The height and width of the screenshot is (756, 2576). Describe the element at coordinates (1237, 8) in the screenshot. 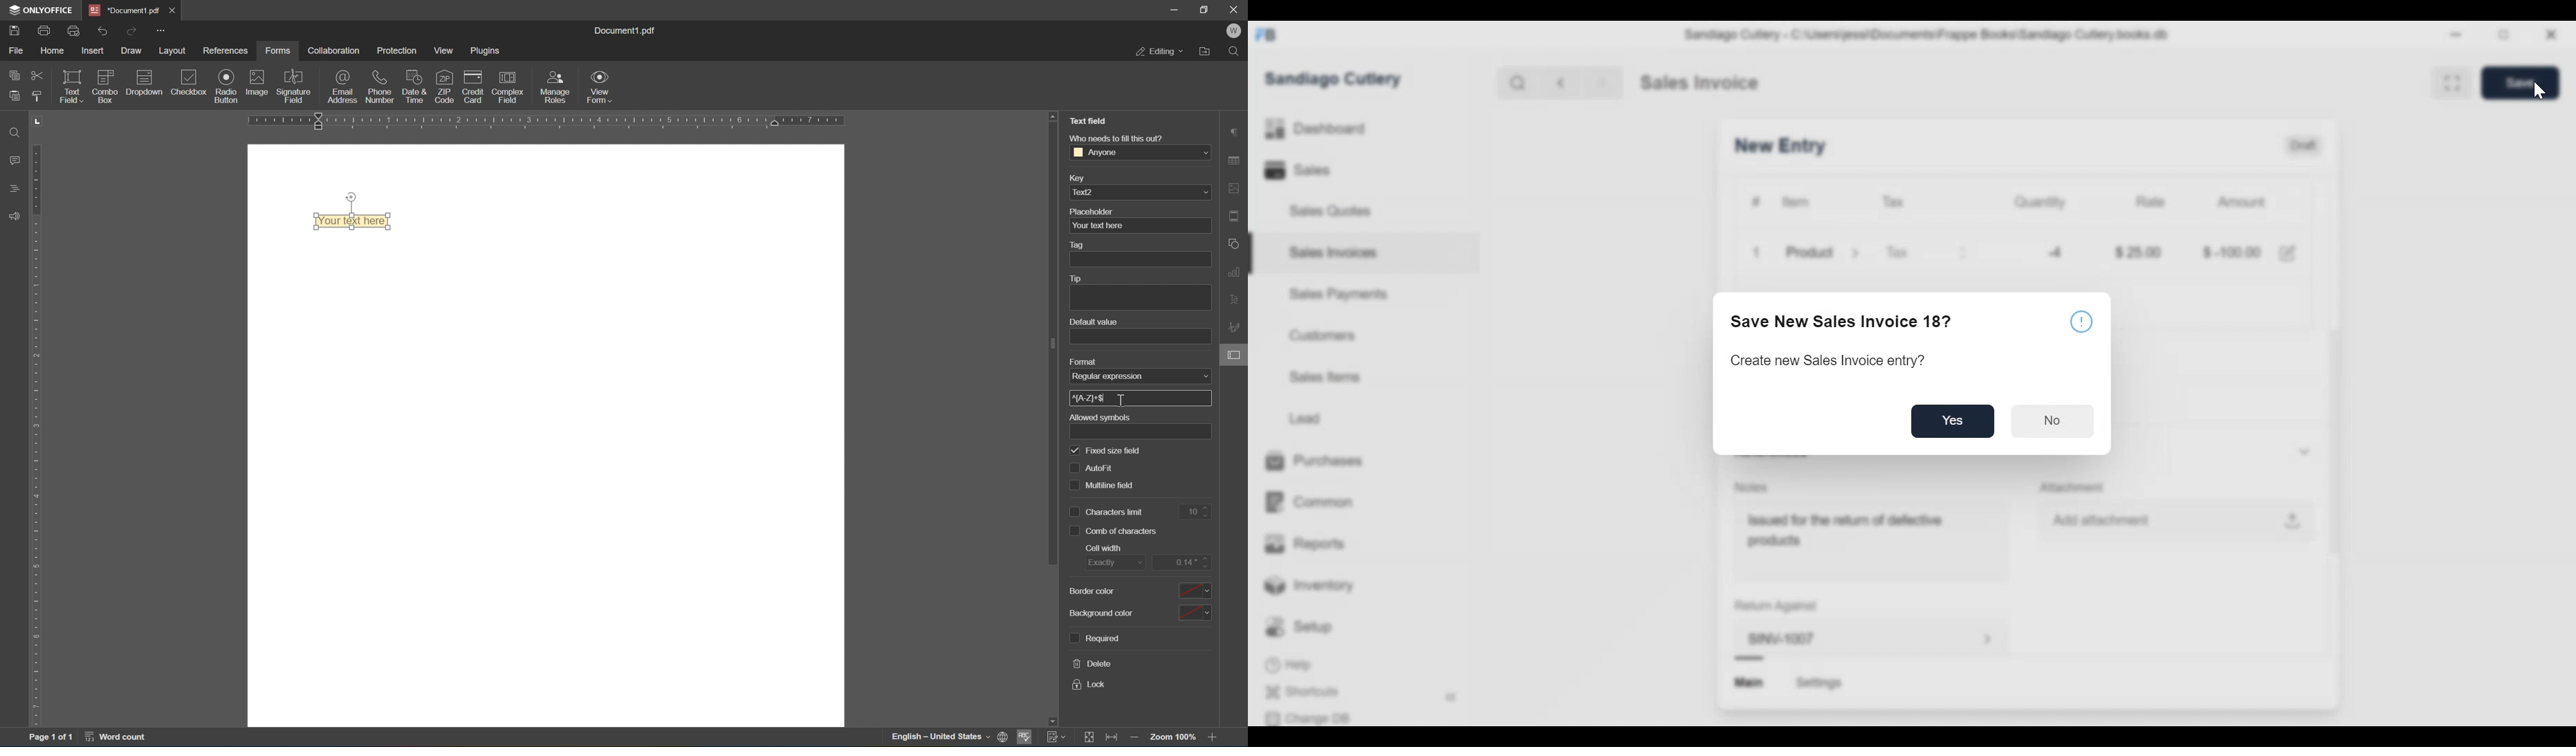

I see `close` at that location.